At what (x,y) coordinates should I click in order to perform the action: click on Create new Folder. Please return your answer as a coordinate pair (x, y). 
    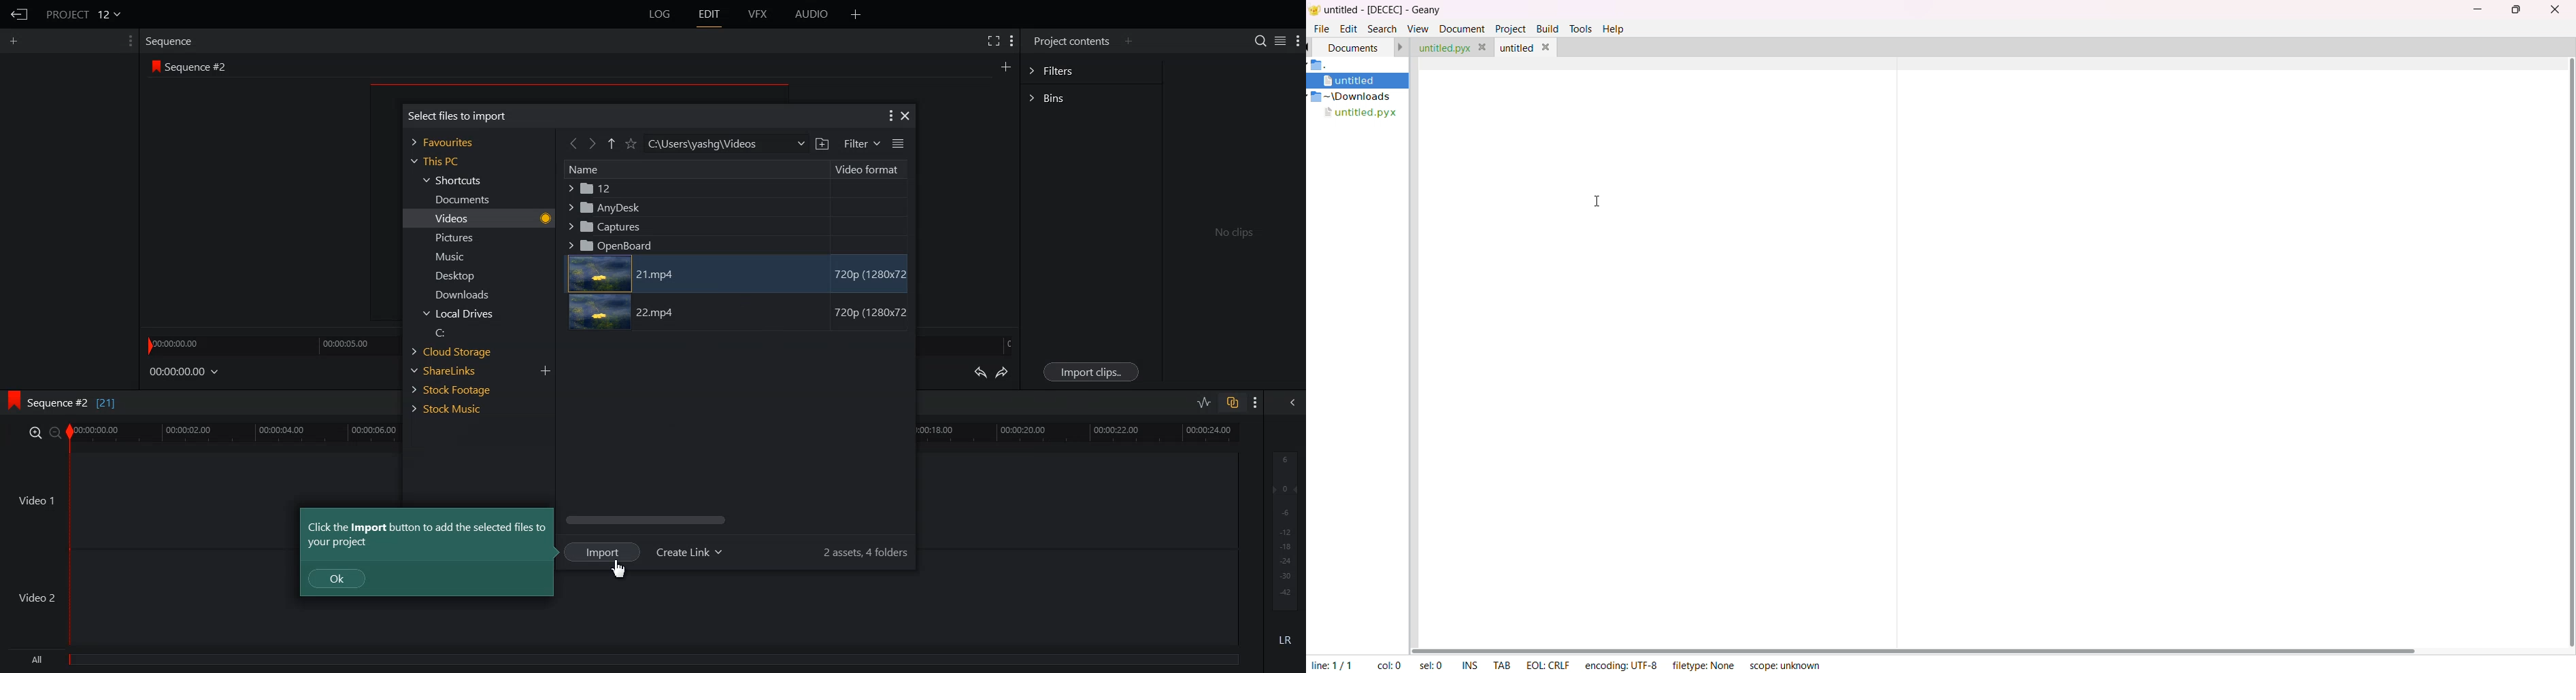
    Looking at the image, I should click on (822, 144).